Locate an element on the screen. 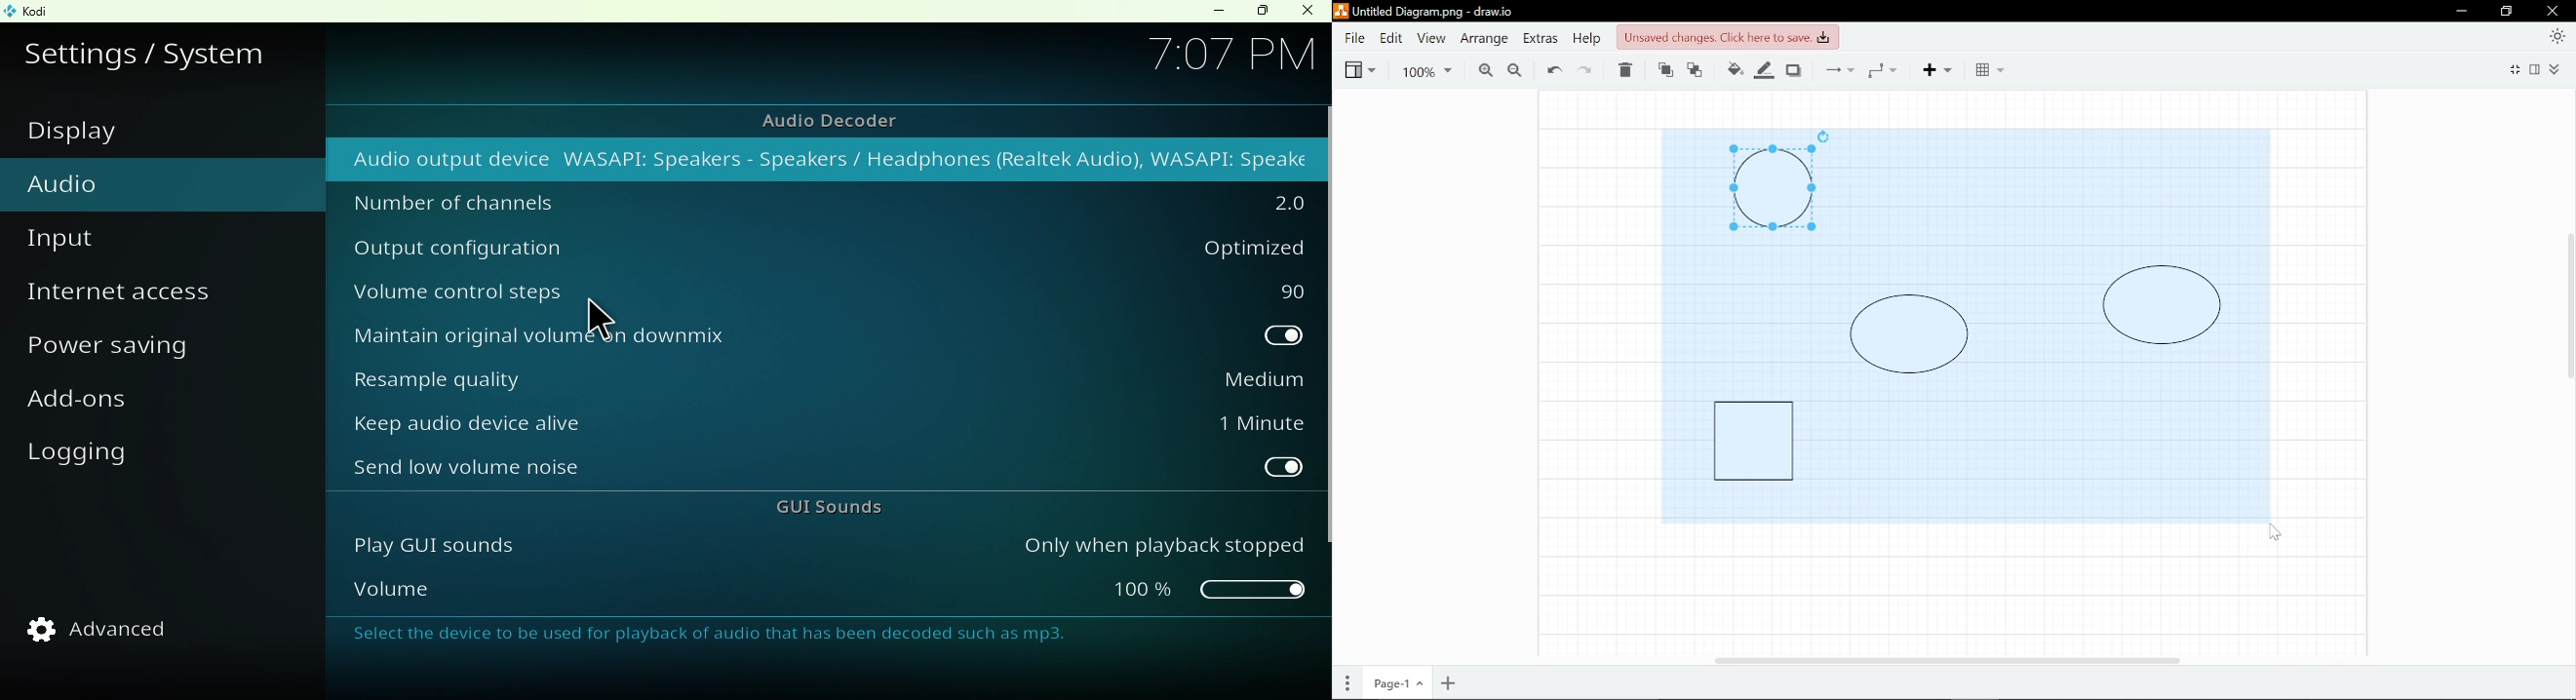 This screenshot has height=700, width=2576. Display is located at coordinates (112, 136).